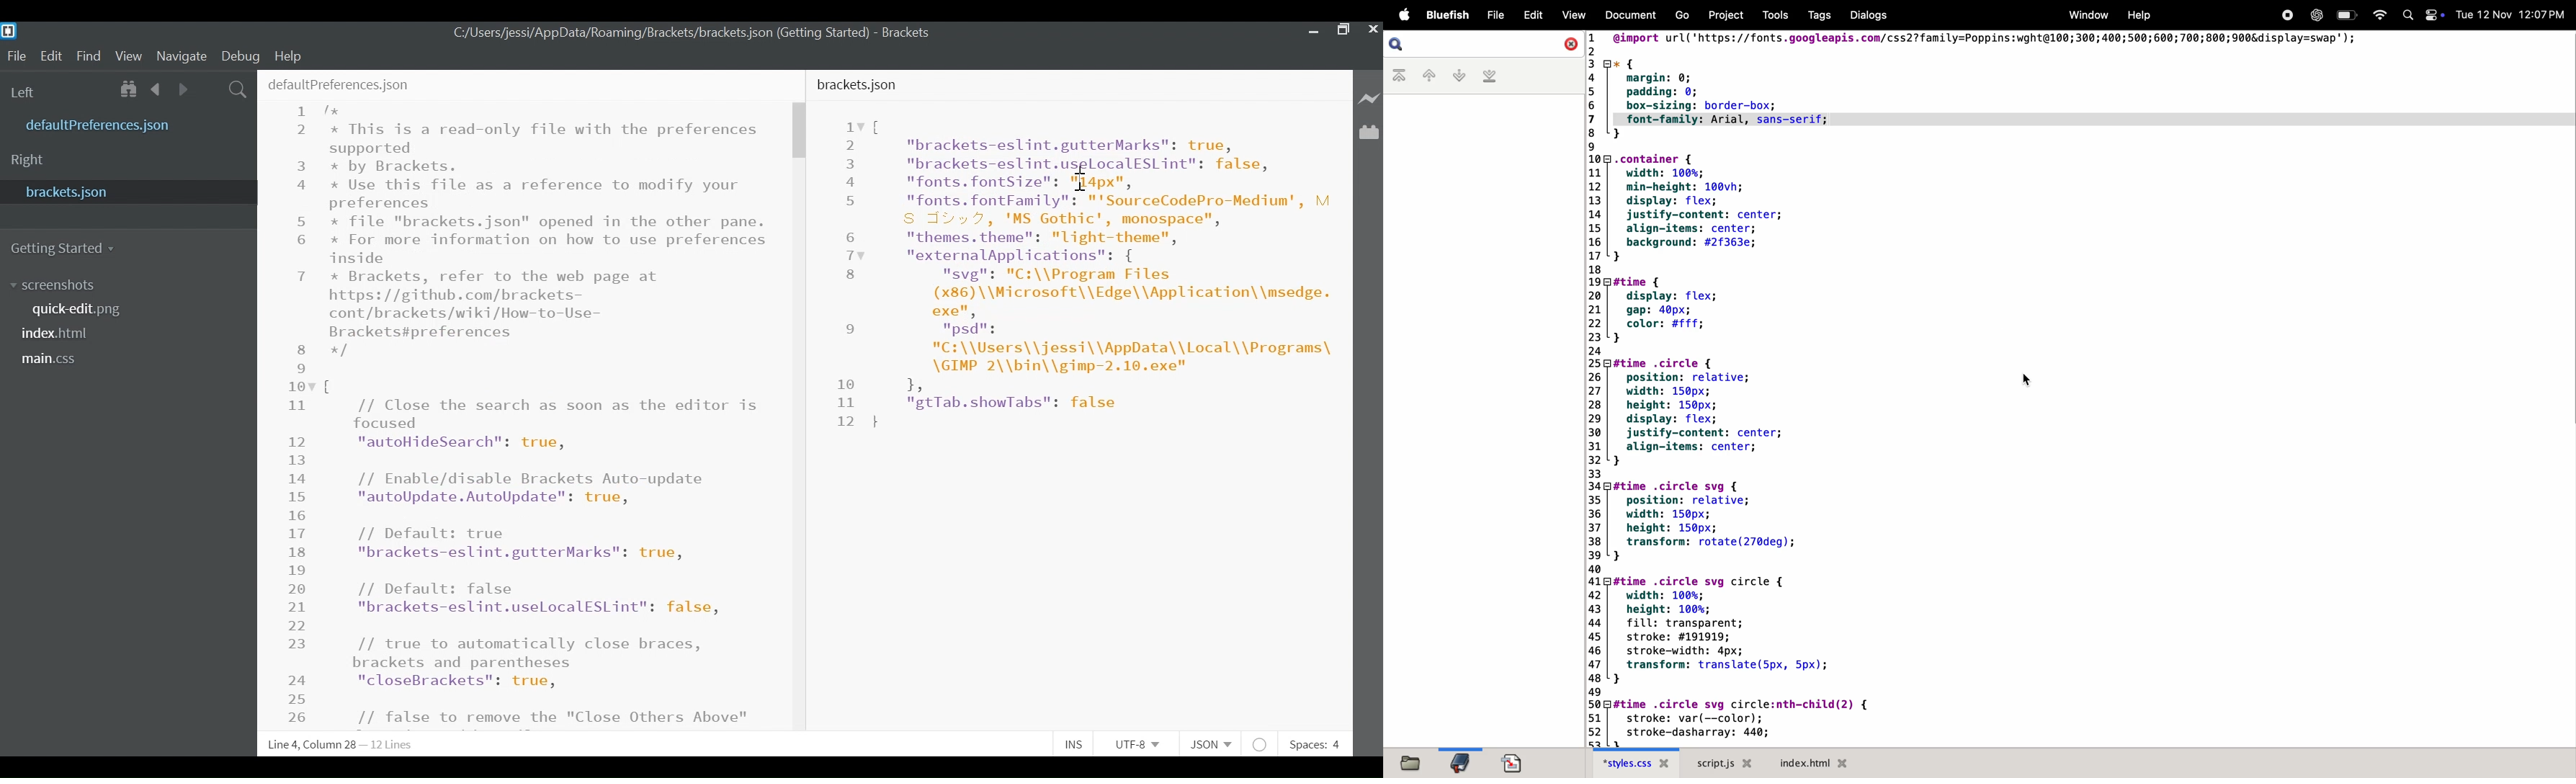 This screenshot has width=2576, height=784. Describe the element at coordinates (1683, 16) in the screenshot. I see `go` at that location.